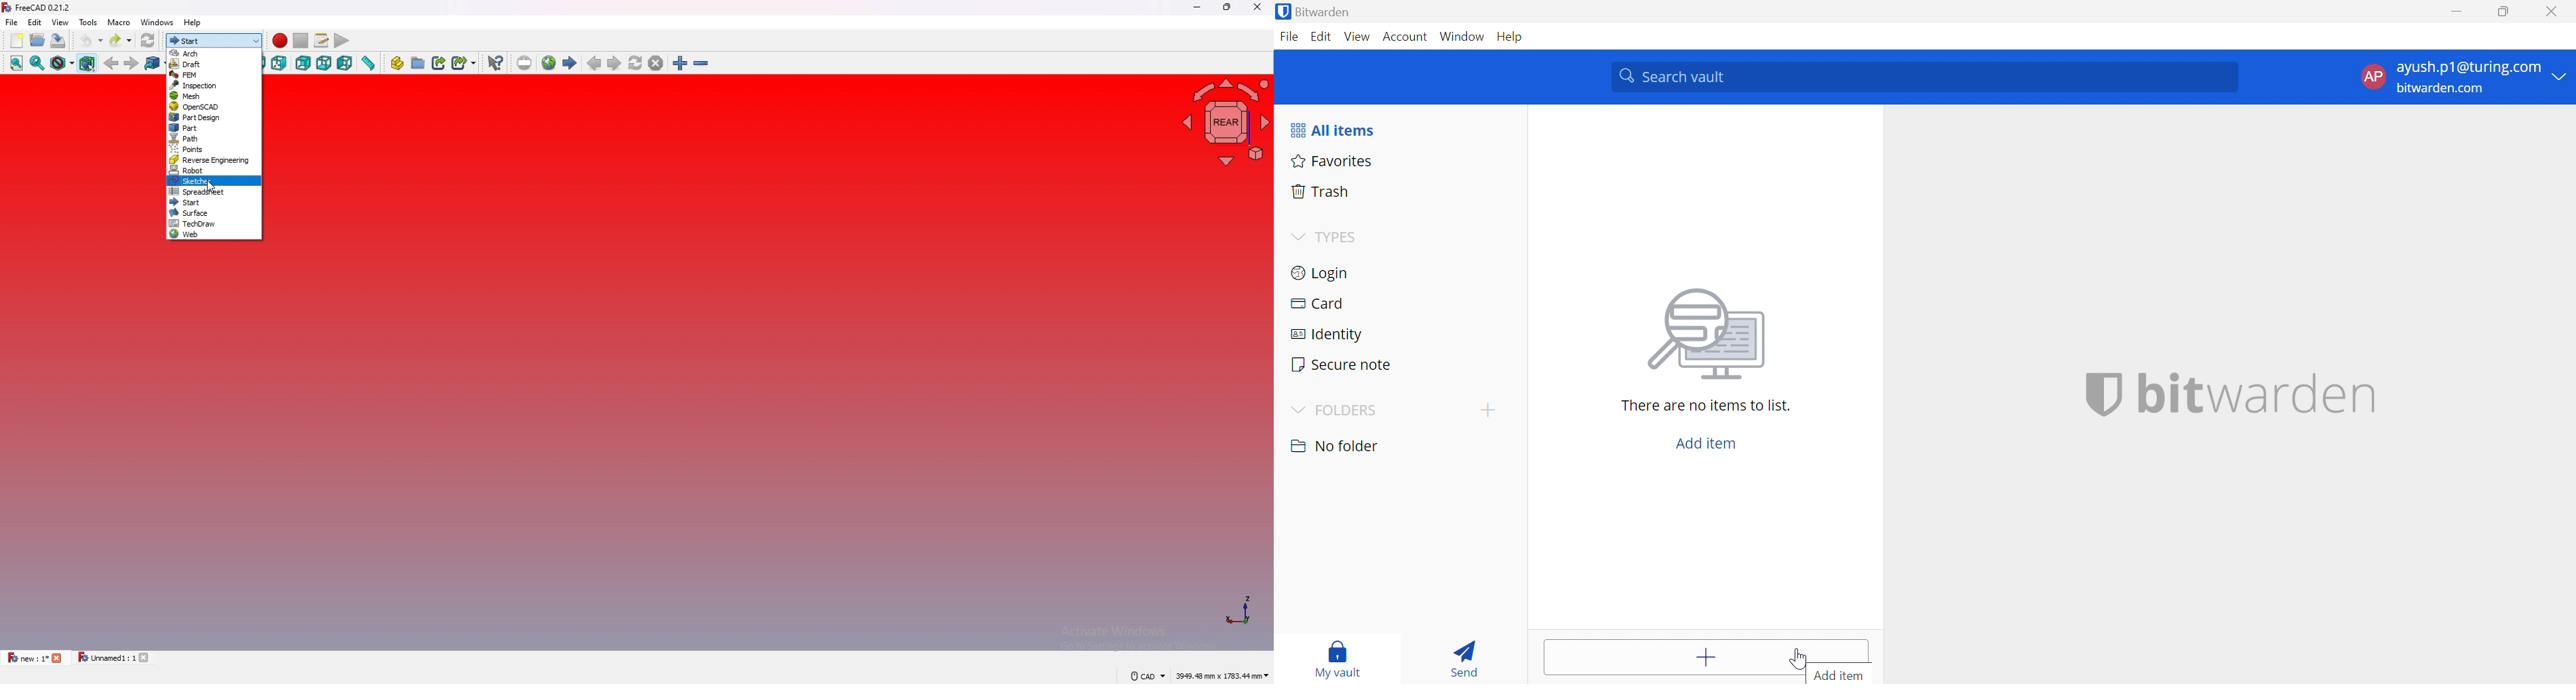 The width and height of the screenshot is (2576, 700). What do you see at coordinates (637, 64) in the screenshot?
I see `refresh web page` at bounding box center [637, 64].